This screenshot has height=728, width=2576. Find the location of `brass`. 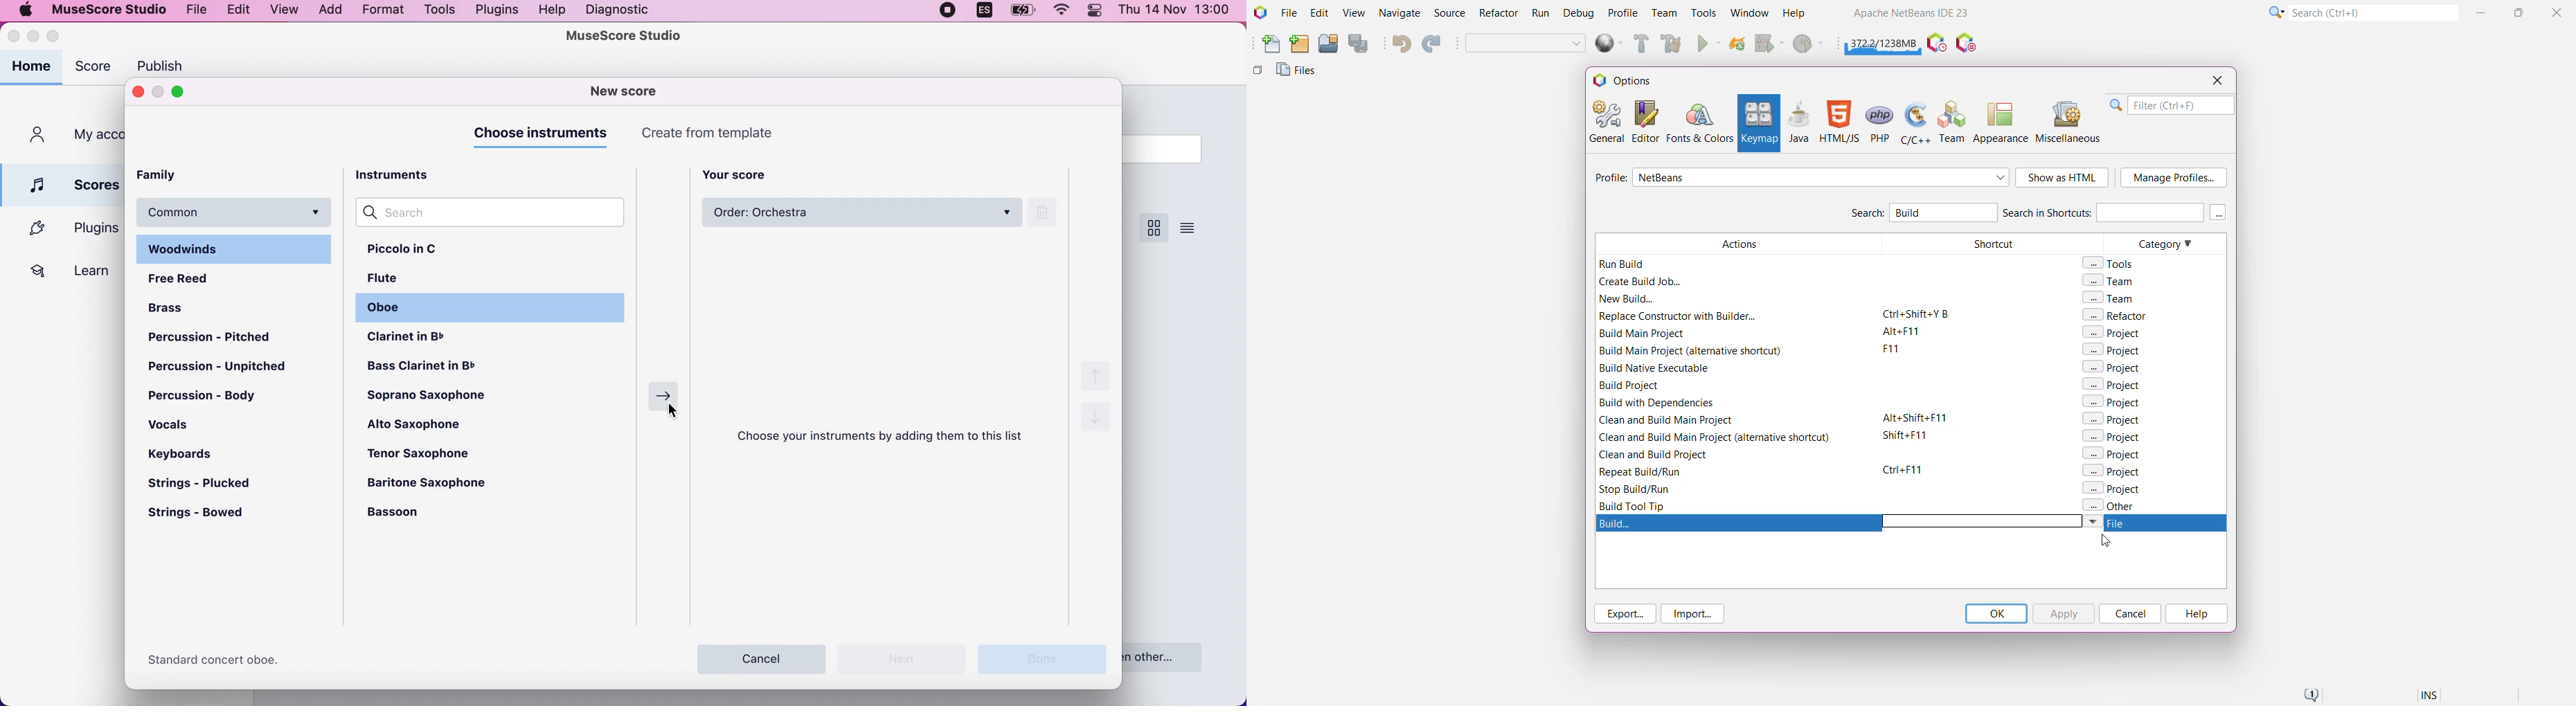

brass is located at coordinates (175, 306).